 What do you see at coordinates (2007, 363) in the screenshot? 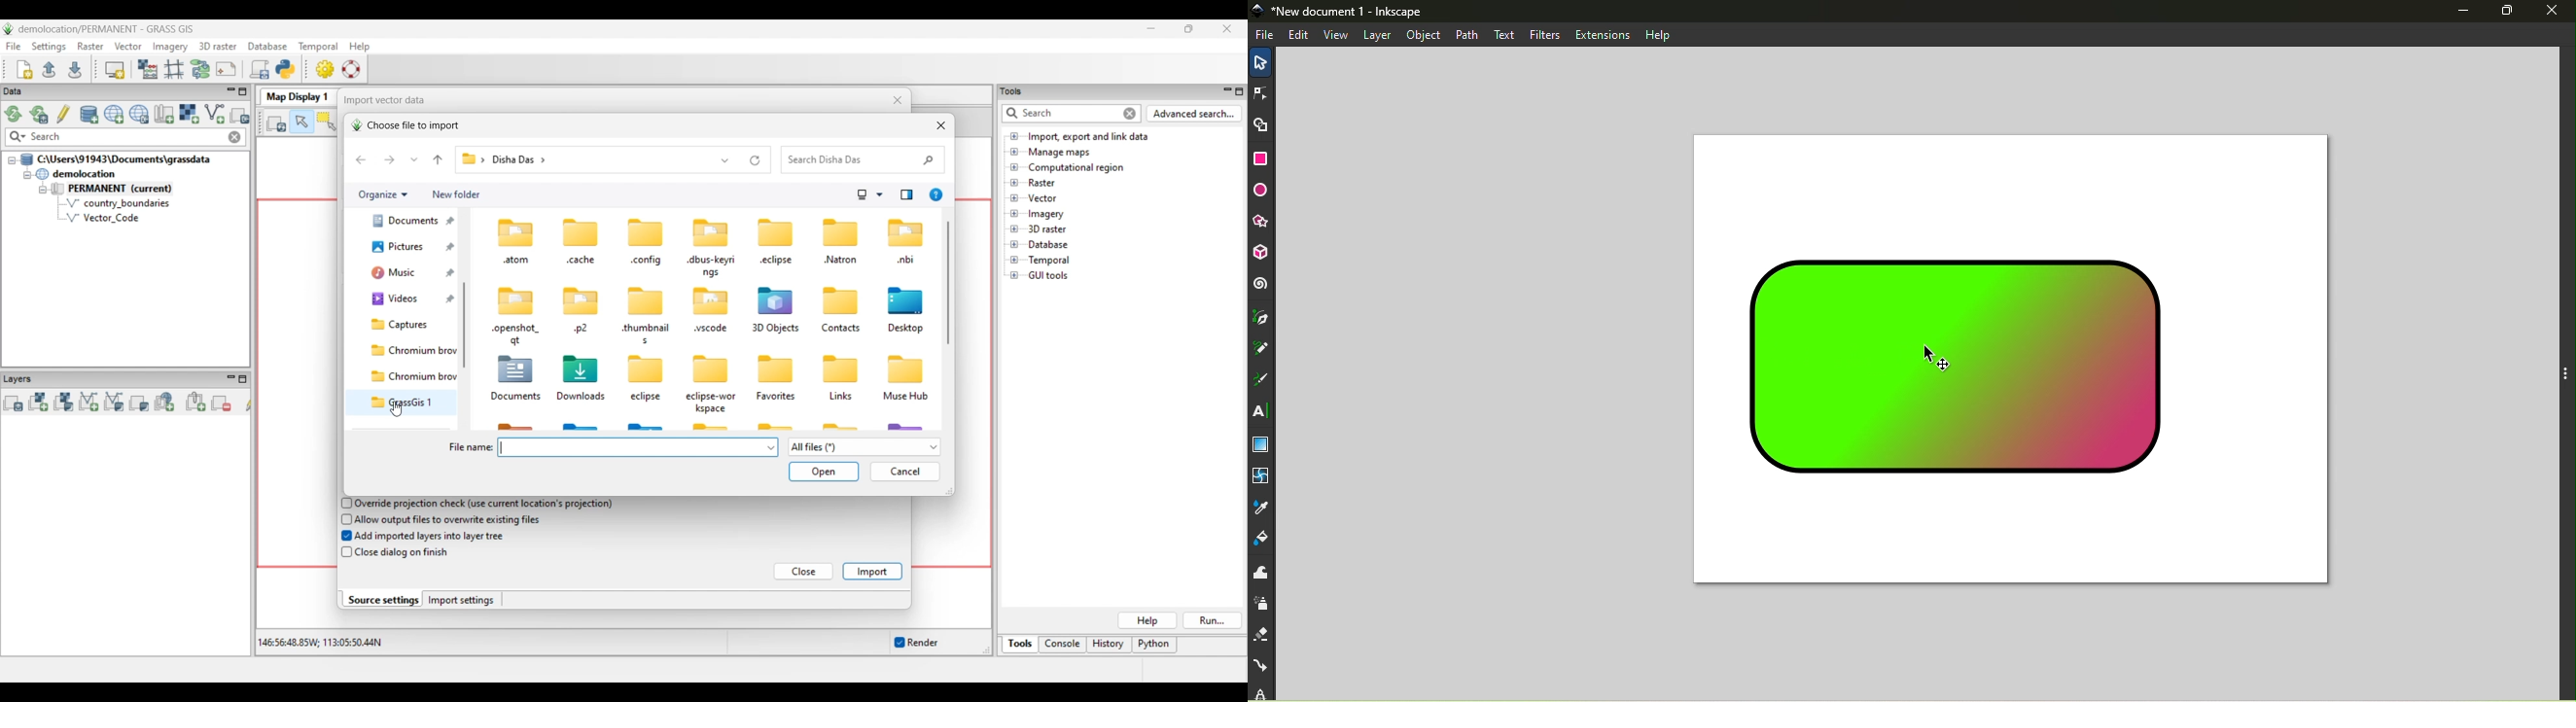
I see `Canvas` at bounding box center [2007, 363].